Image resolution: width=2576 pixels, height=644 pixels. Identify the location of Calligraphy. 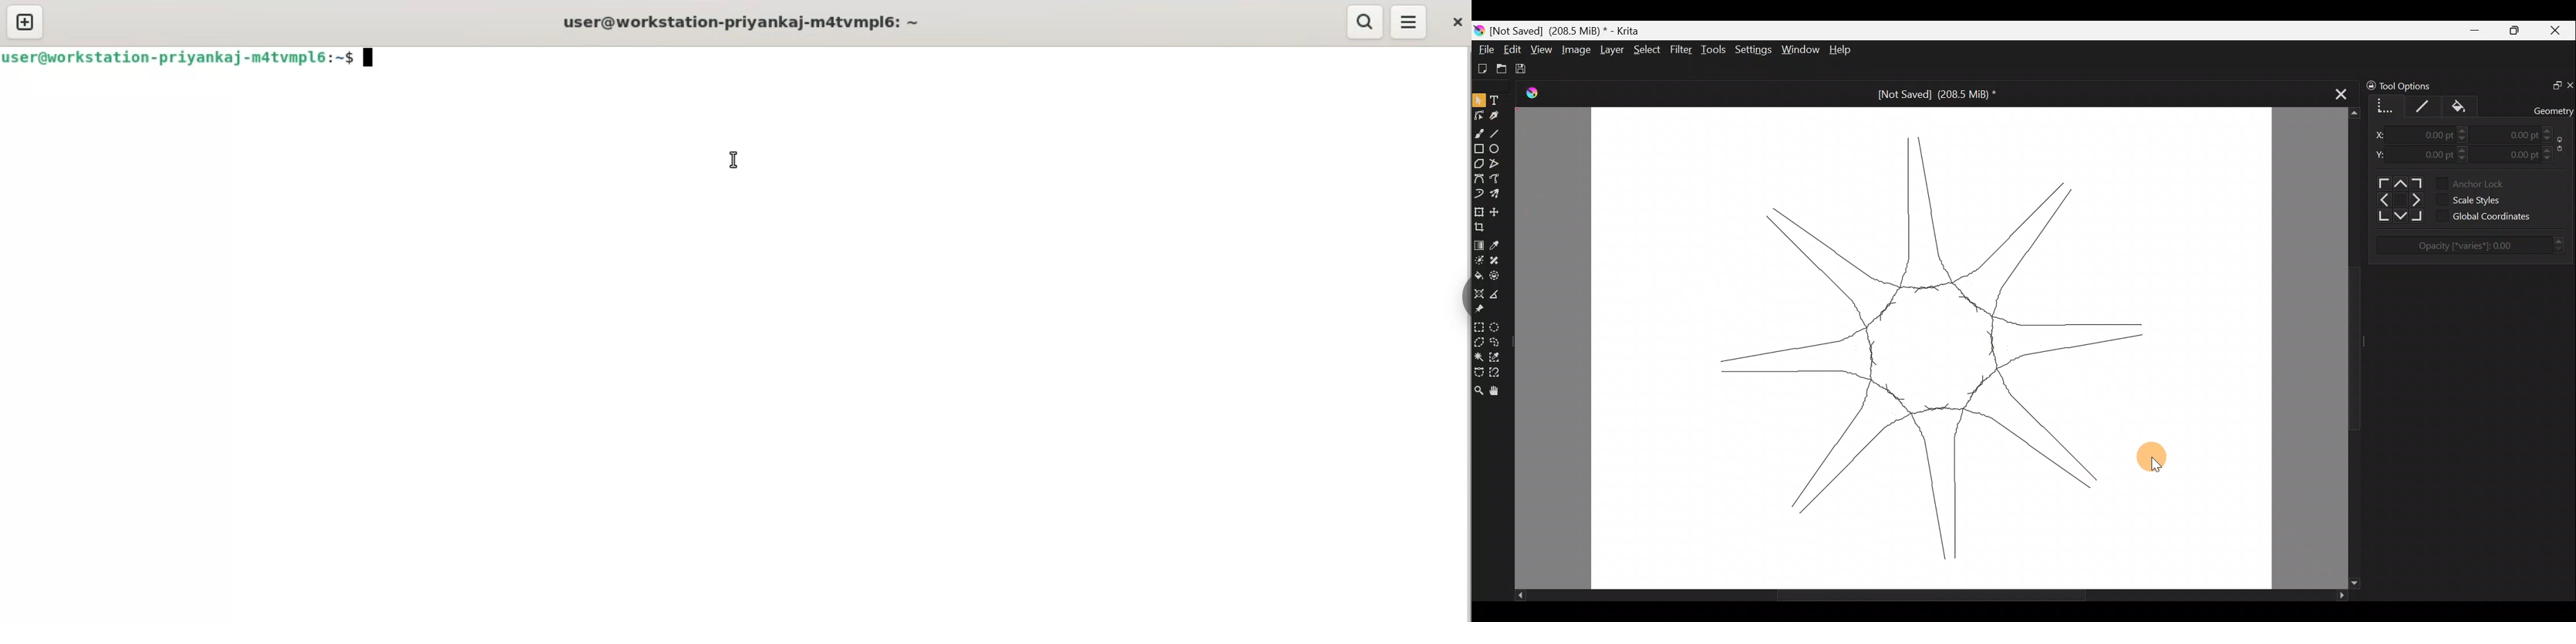
(1499, 113).